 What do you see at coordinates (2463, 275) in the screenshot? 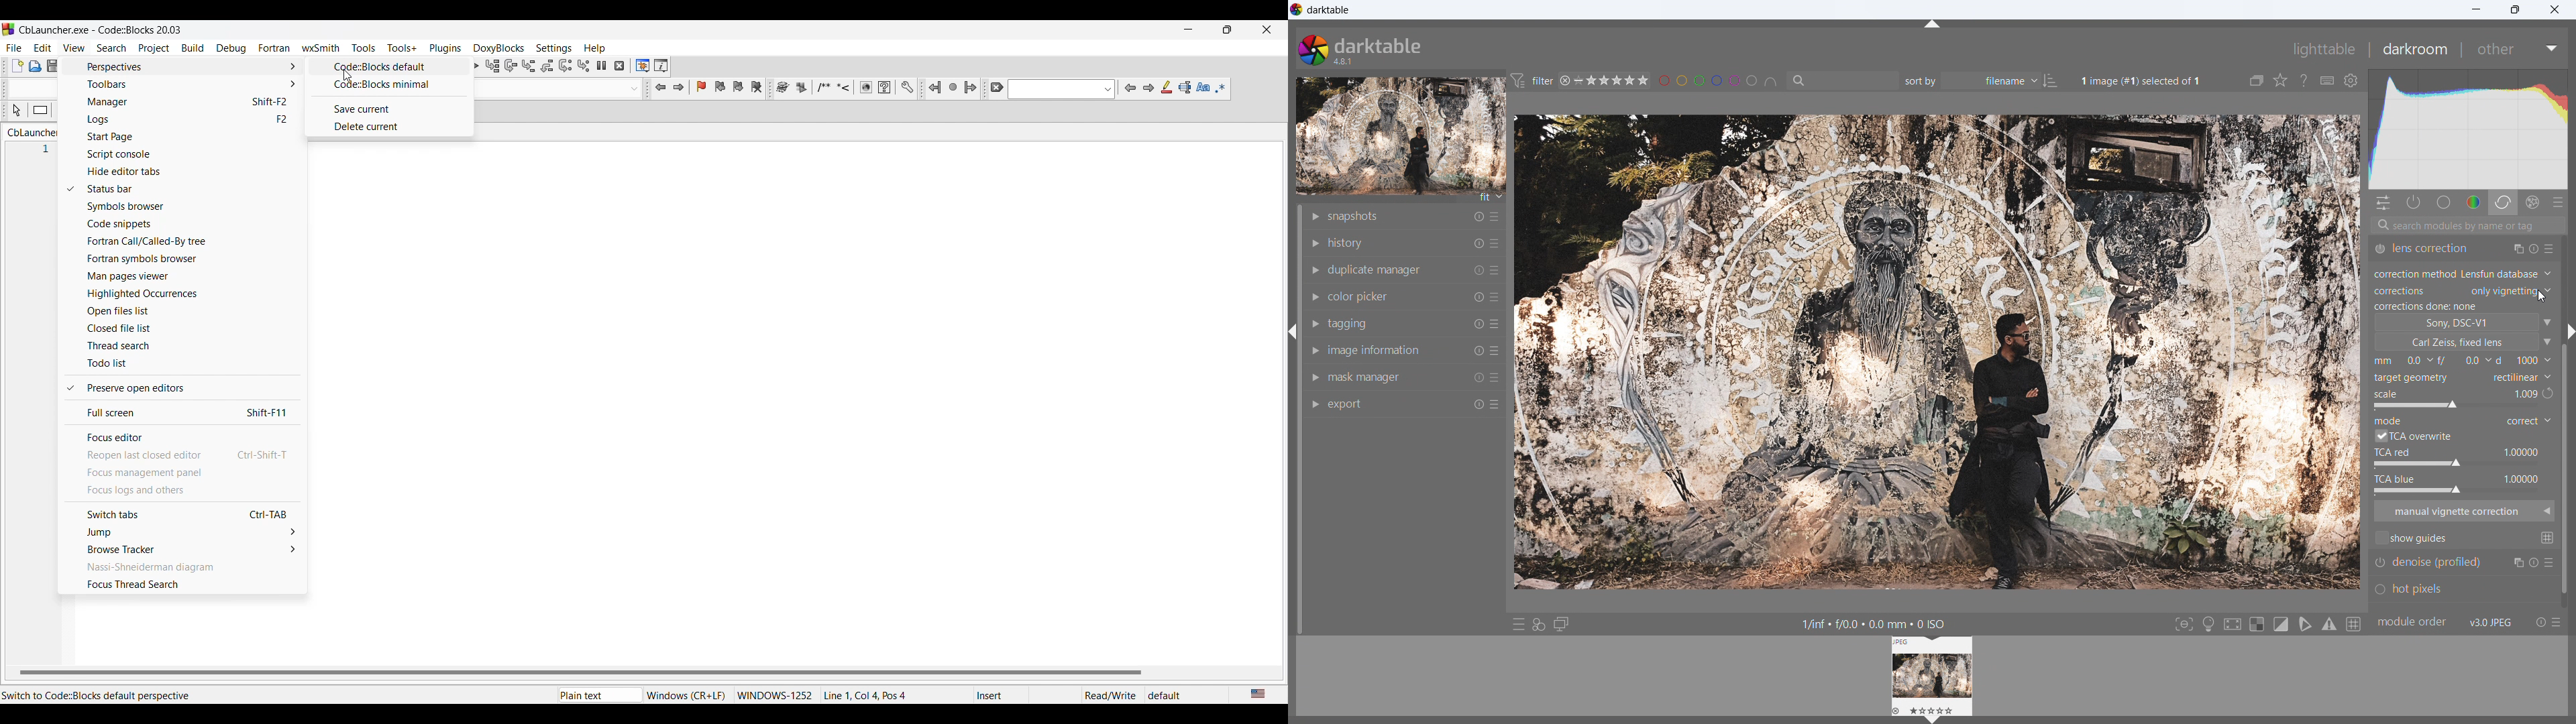
I see `correction method` at bounding box center [2463, 275].